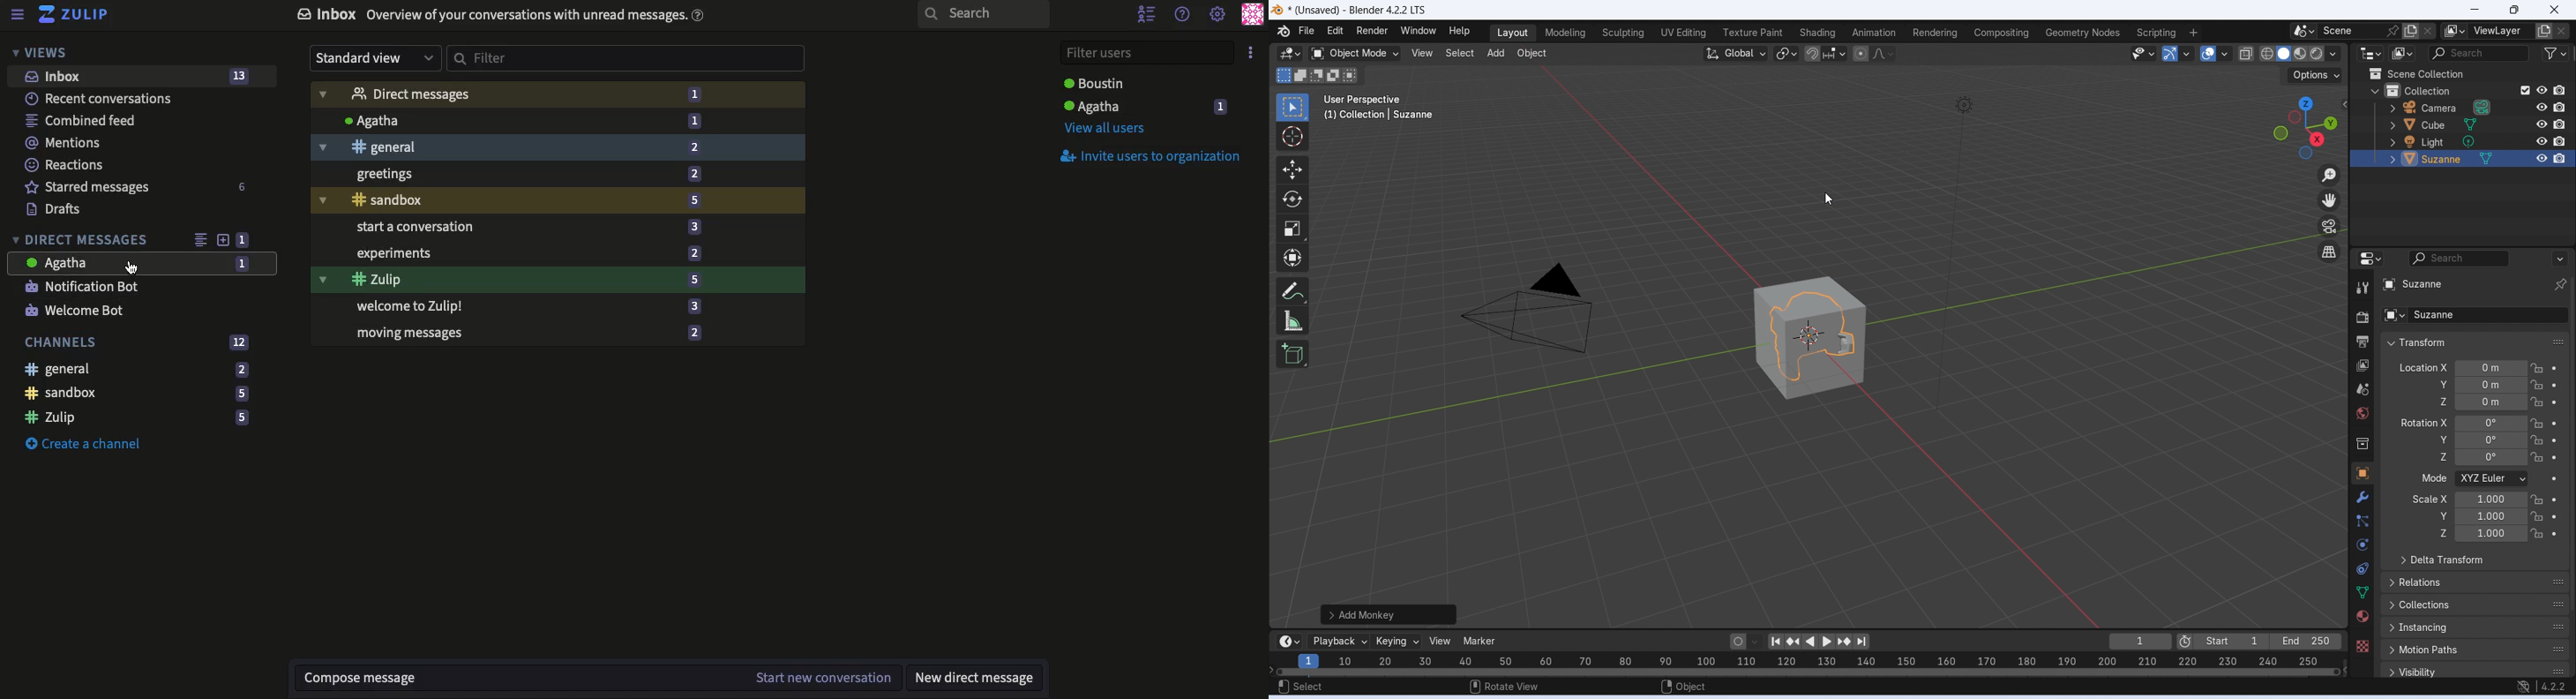 This screenshot has height=700, width=2576. I want to click on hide in viewport, so click(2542, 142).